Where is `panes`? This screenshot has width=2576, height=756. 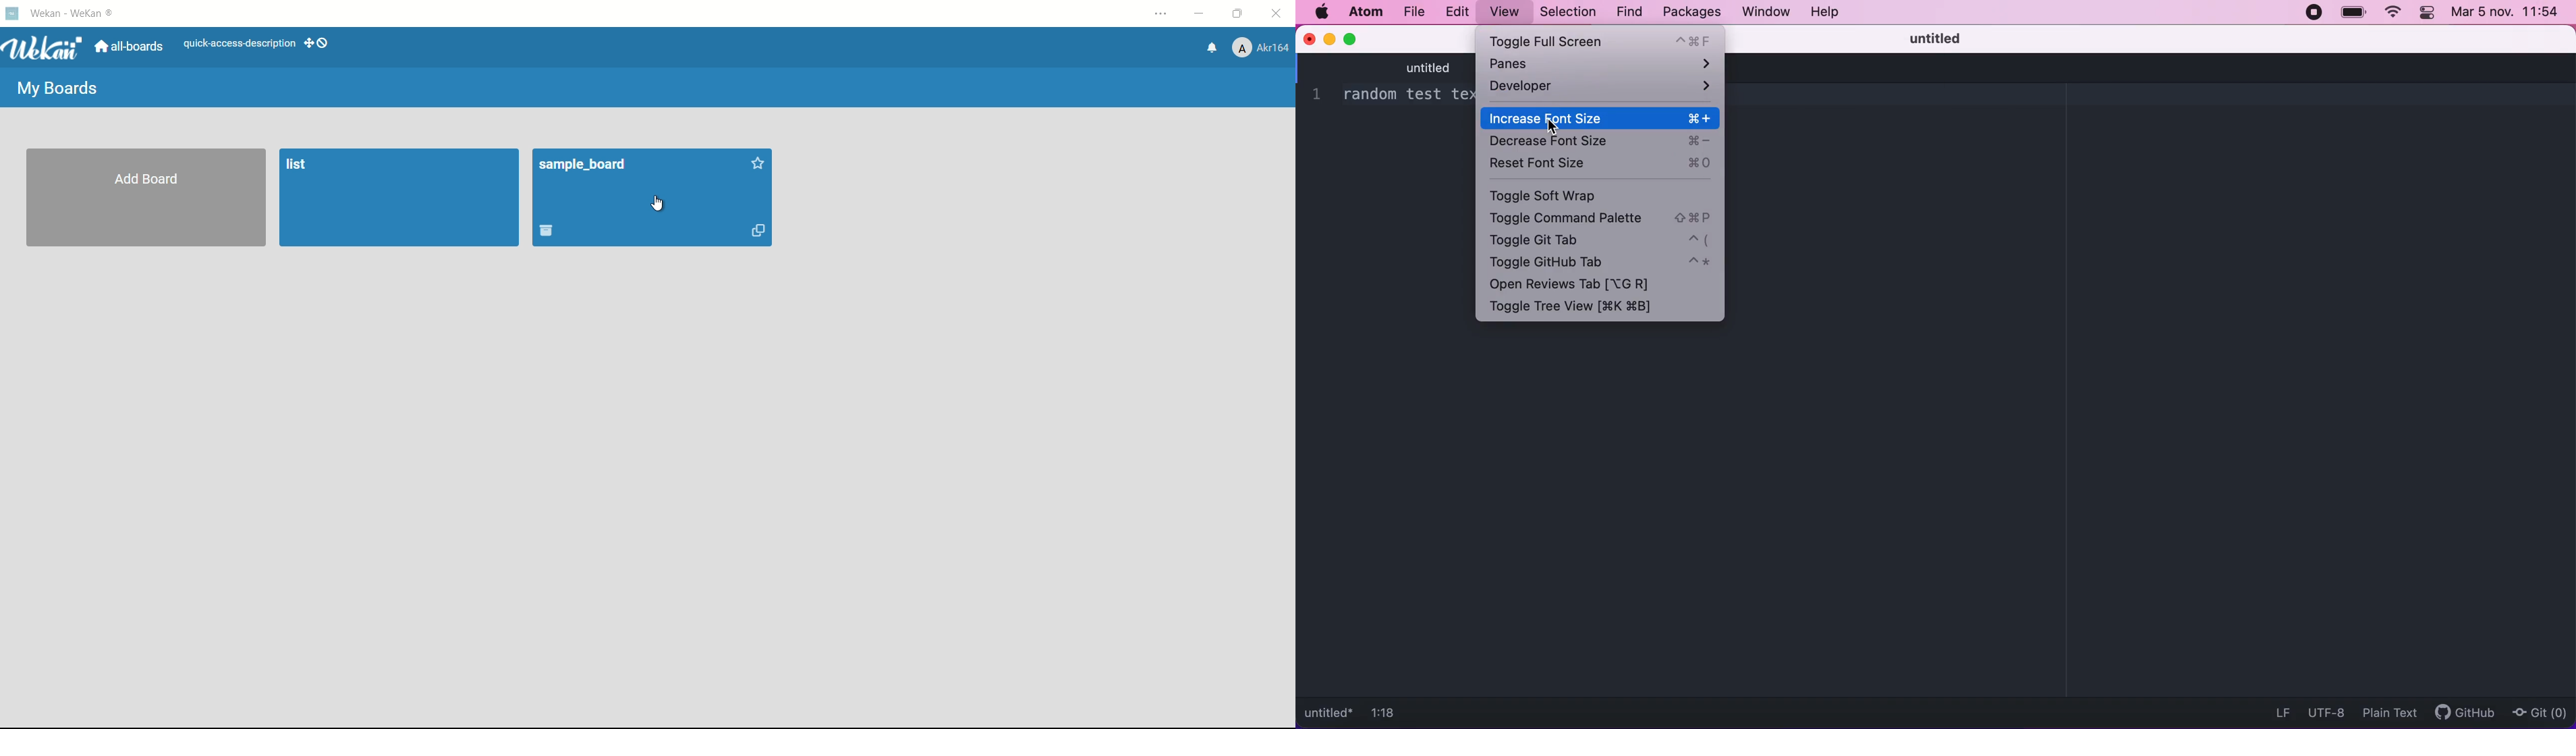 panes is located at coordinates (1601, 65).